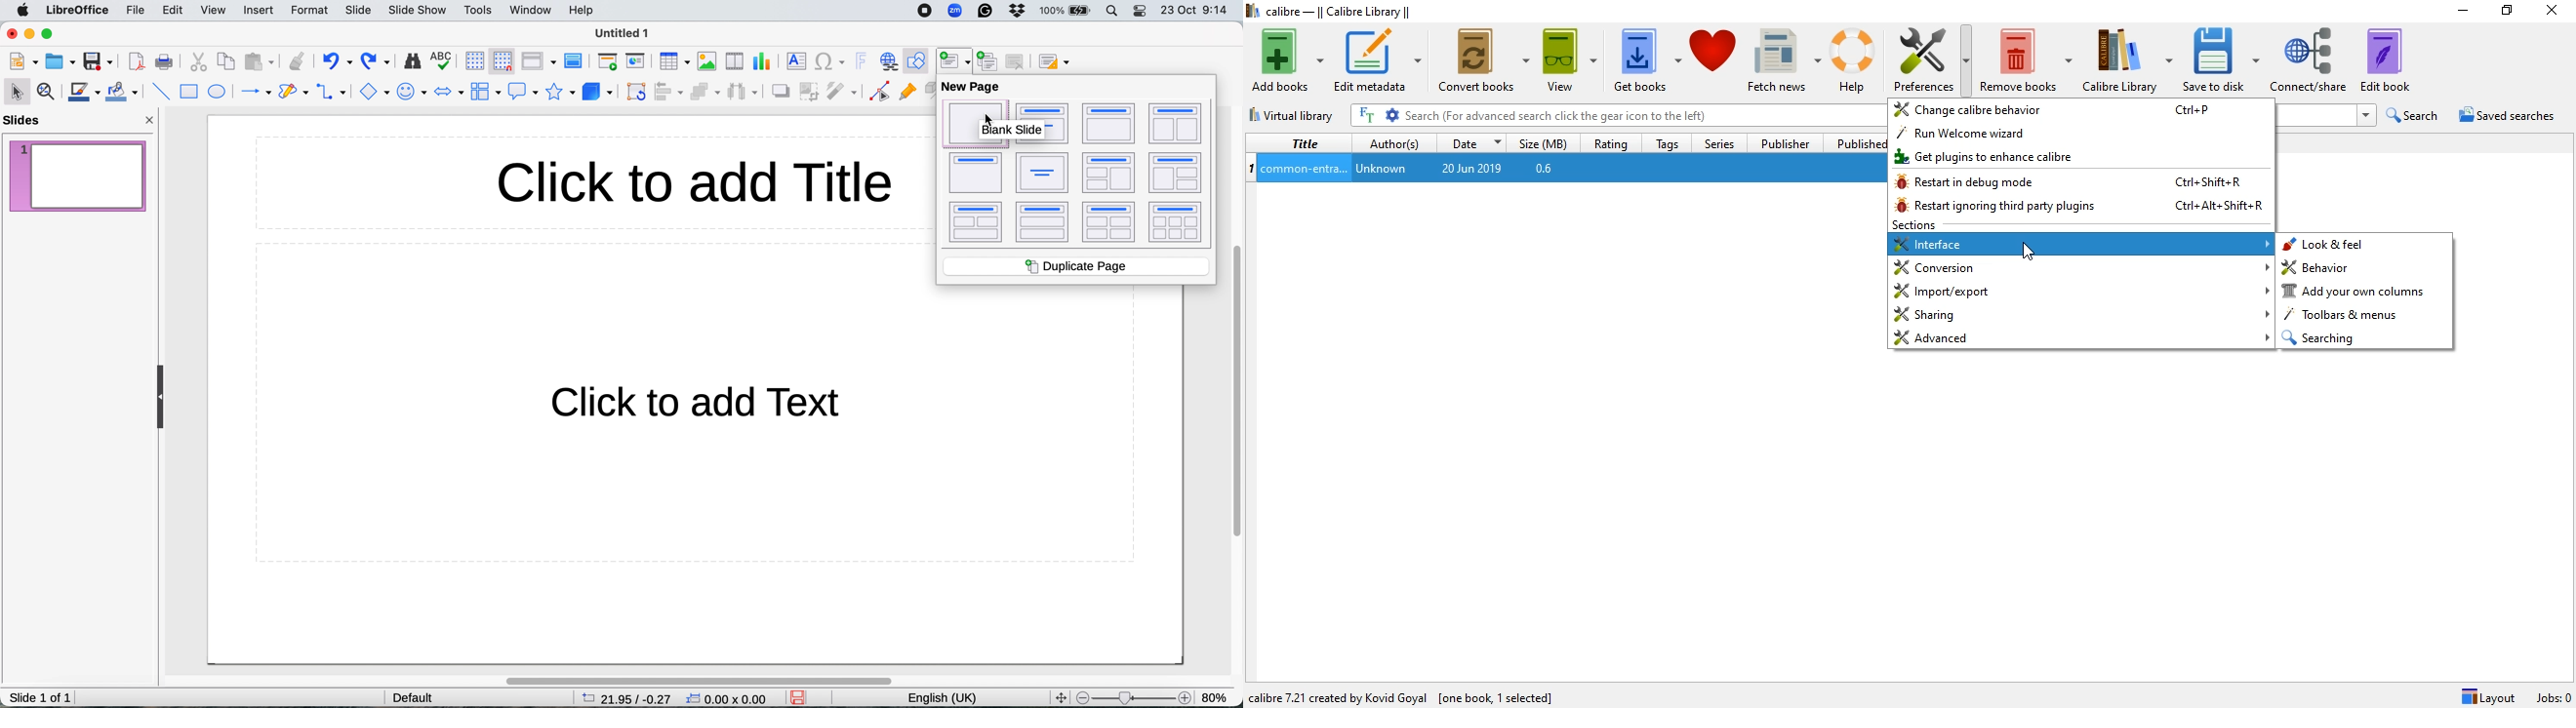 Image resolution: width=2576 pixels, height=728 pixels. Describe the element at coordinates (2128, 56) in the screenshot. I see `` at that location.